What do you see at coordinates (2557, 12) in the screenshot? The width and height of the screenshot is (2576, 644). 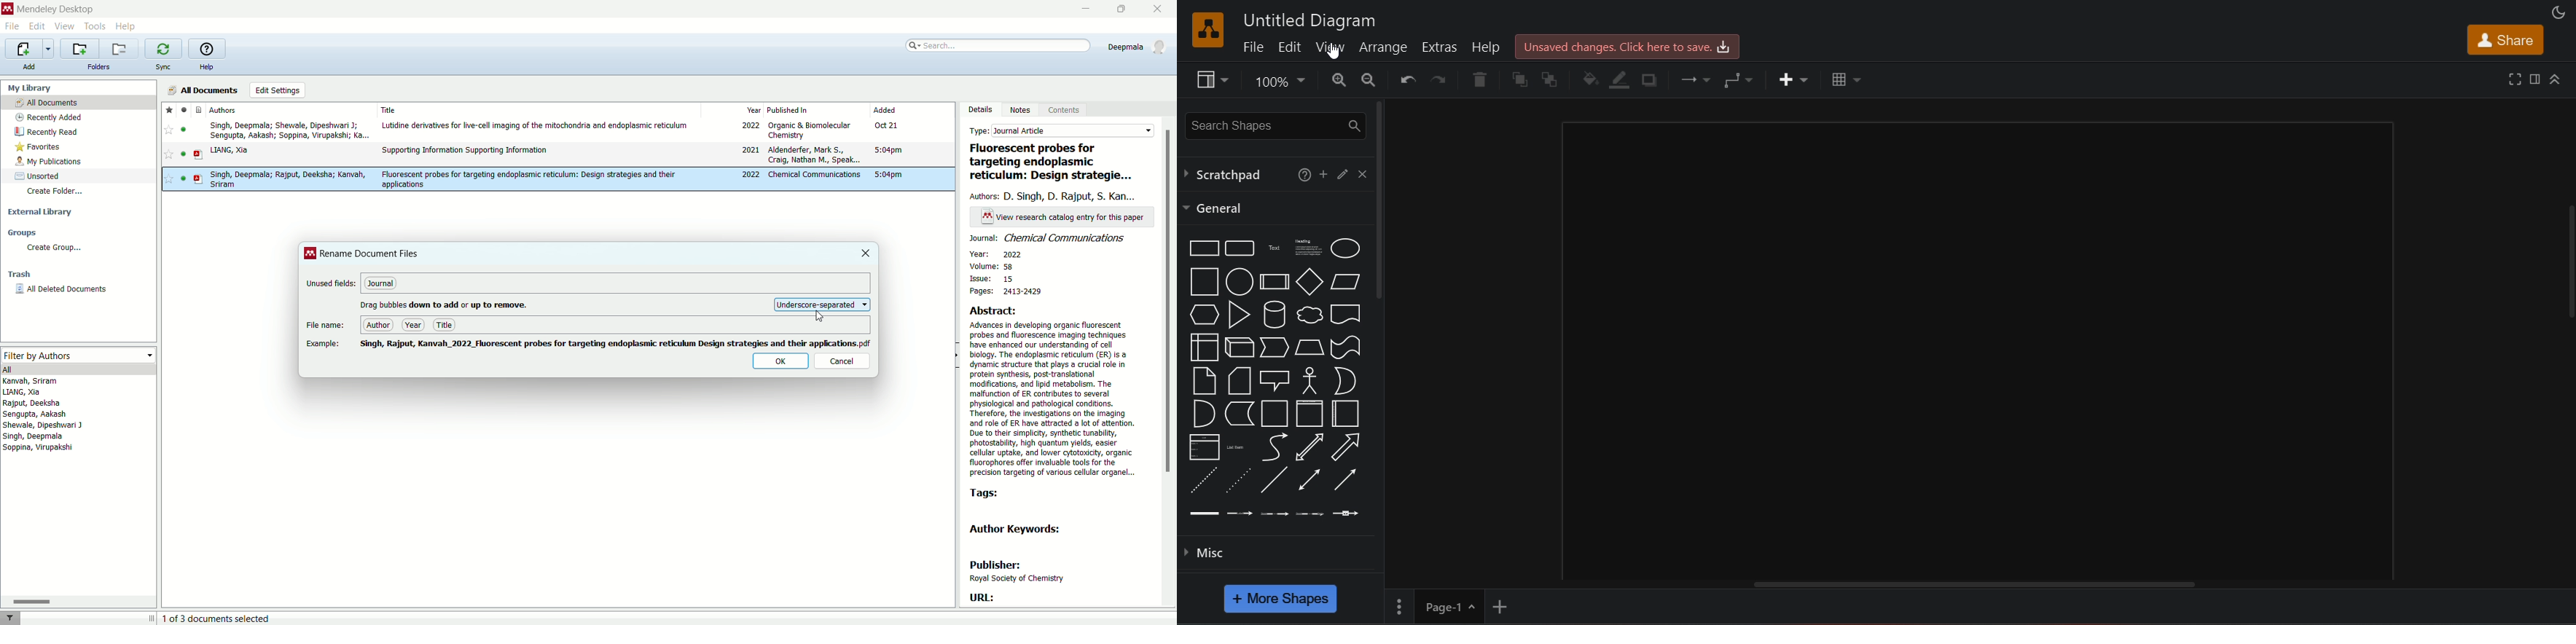 I see `appearance` at bounding box center [2557, 12].